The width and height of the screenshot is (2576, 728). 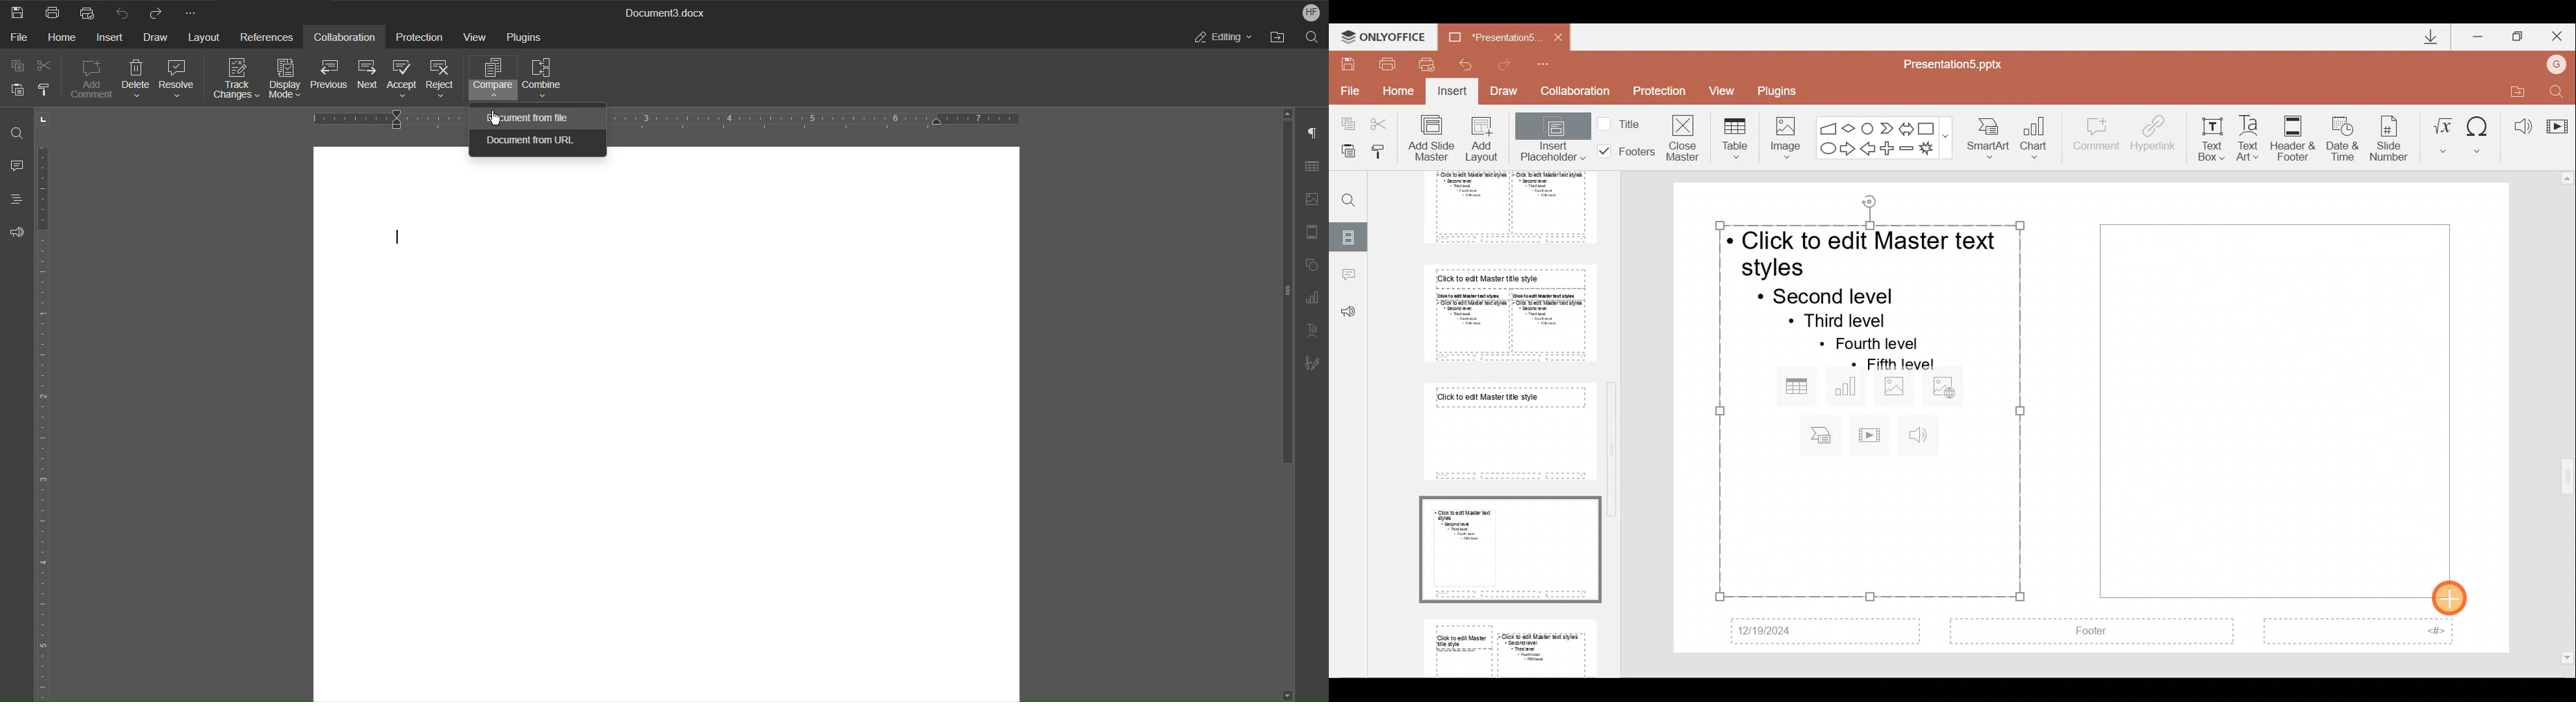 I want to click on Equation, so click(x=2443, y=133).